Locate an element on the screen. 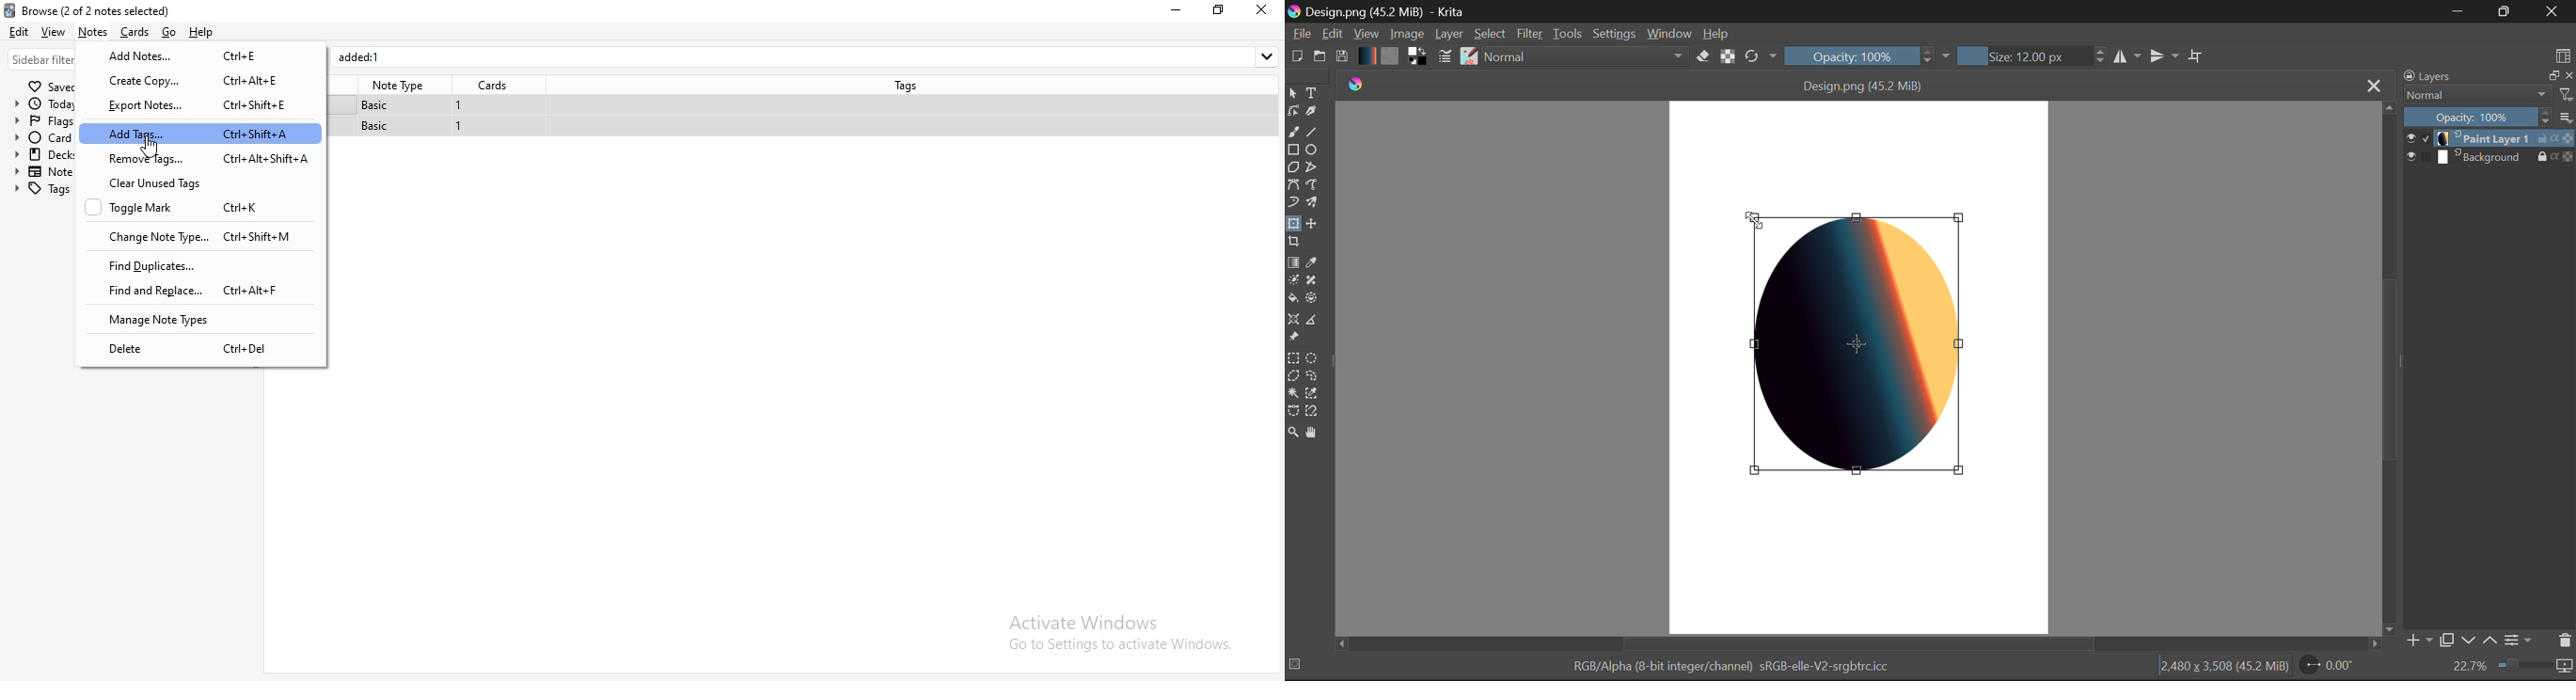 The image size is (2576, 700). find duplicate is located at coordinates (180, 264).